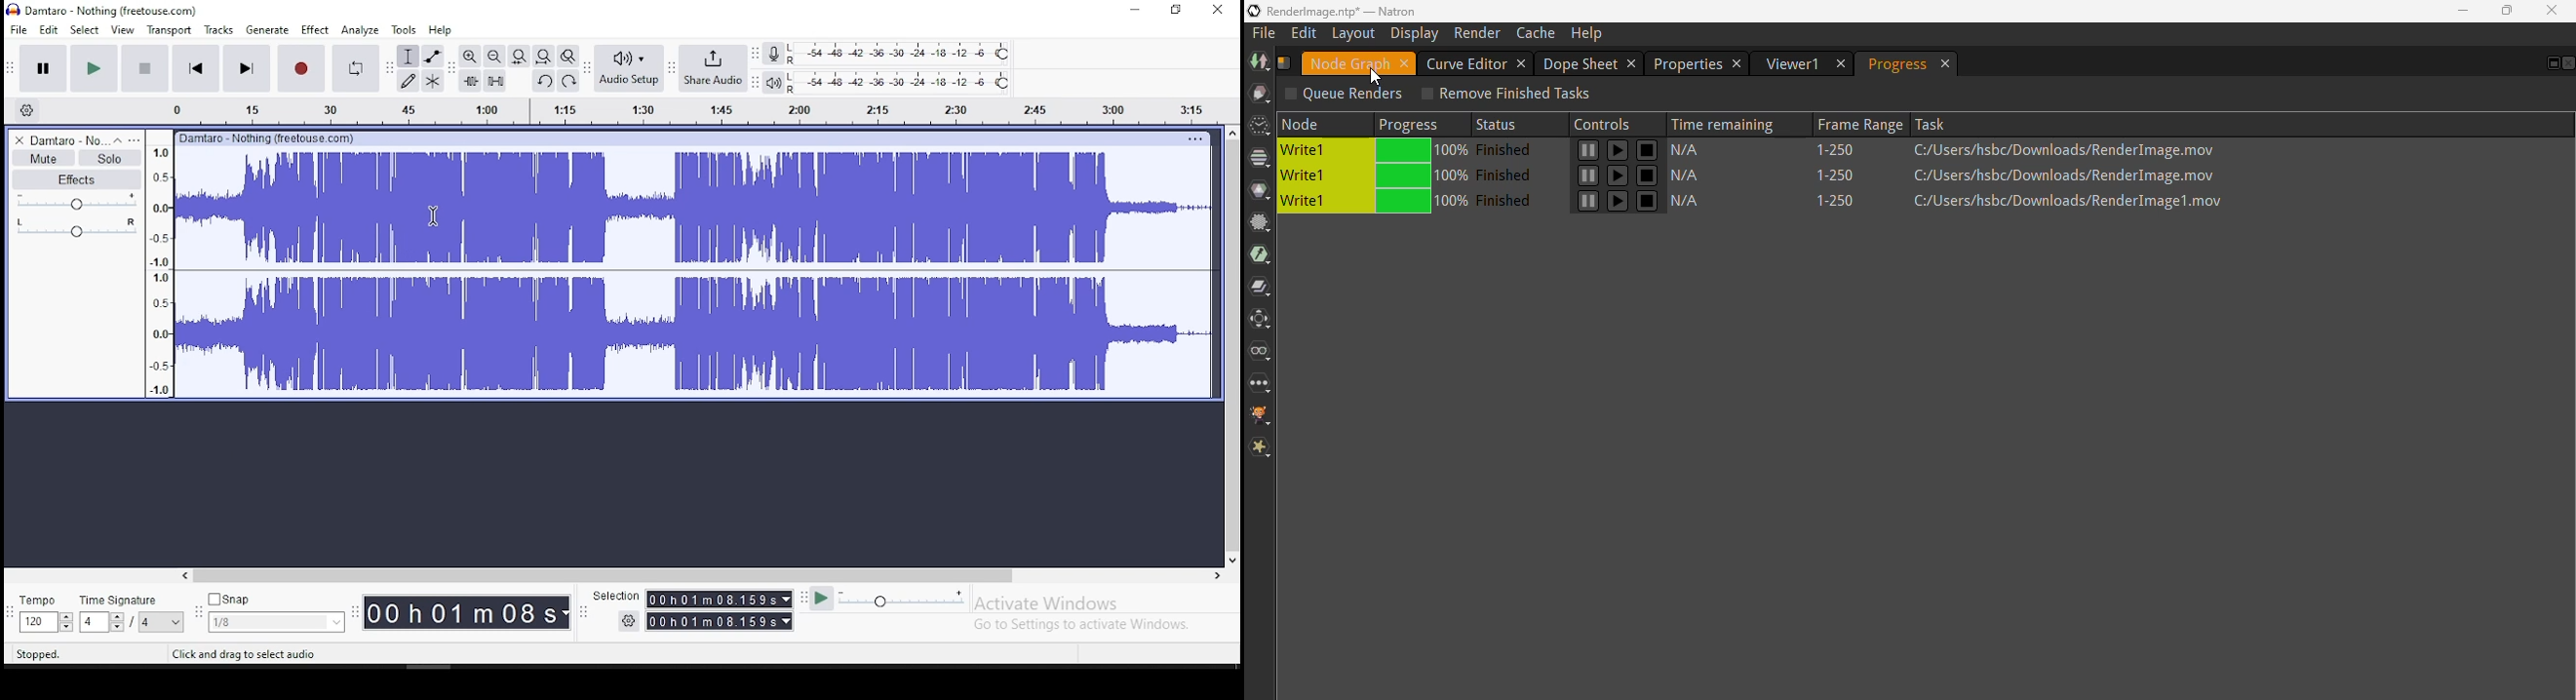 Image resolution: width=2576 pixels, height=700 pixels. I want to click on pan, so click(76, 227).